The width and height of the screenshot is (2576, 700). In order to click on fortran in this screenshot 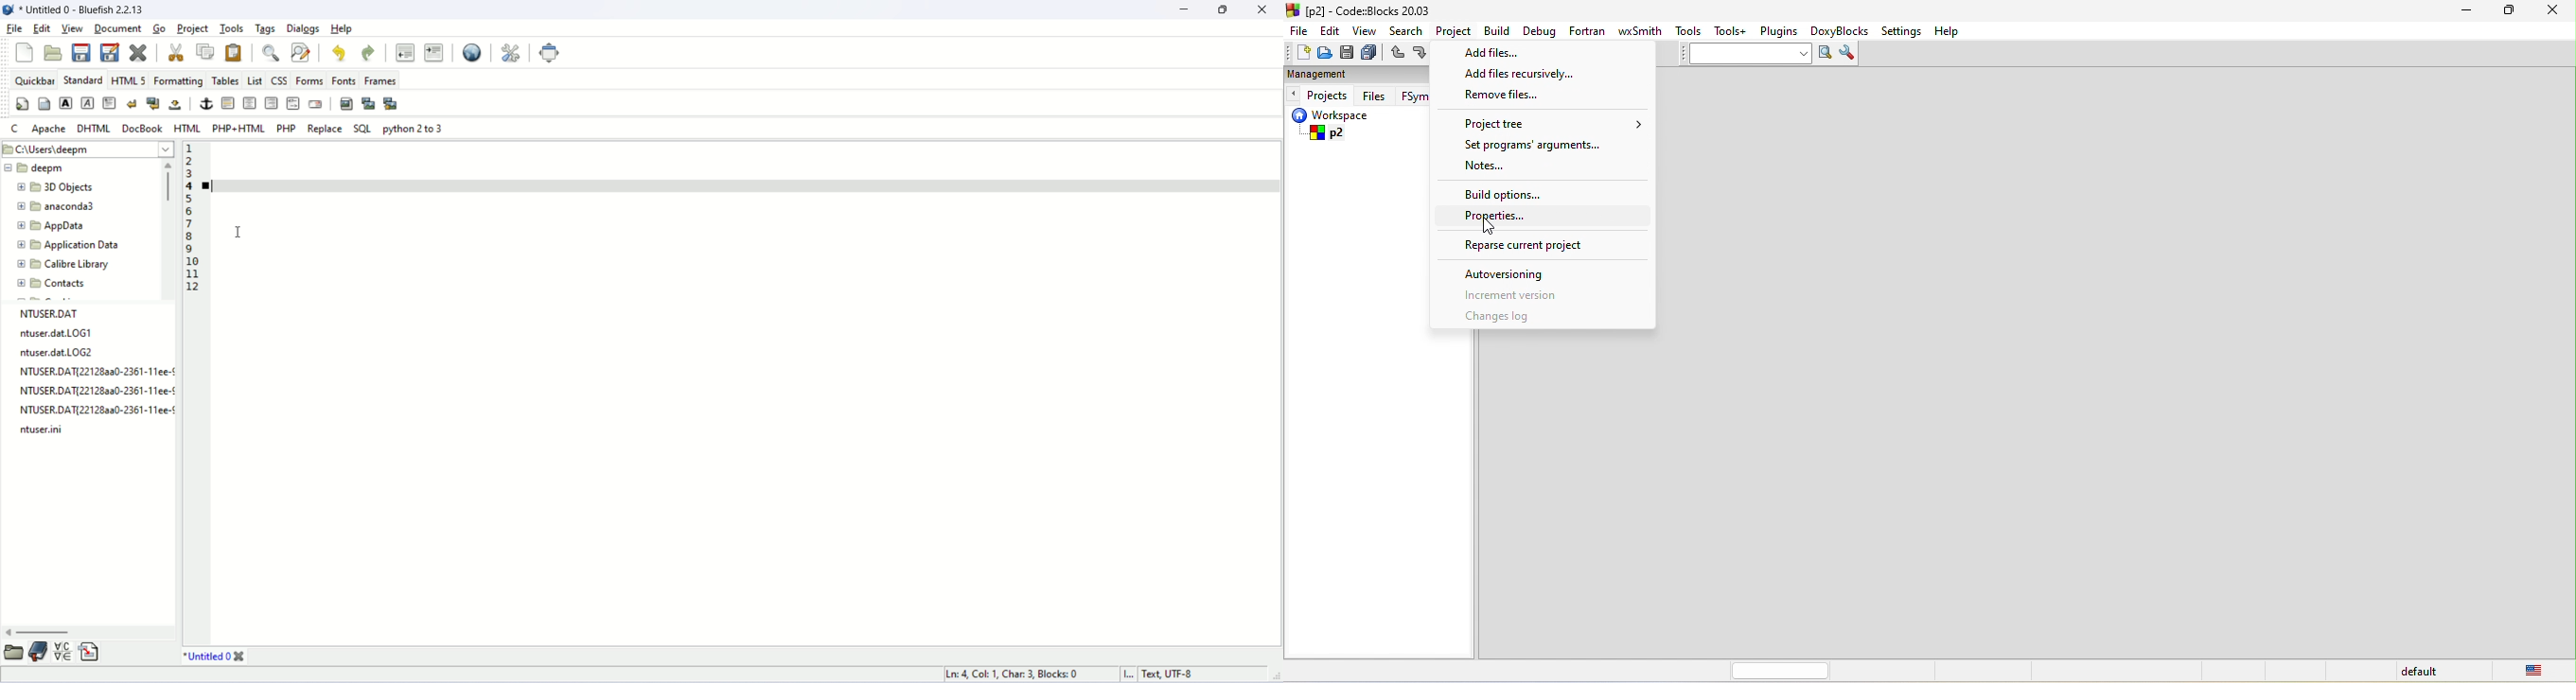, I will do `click(1590, 32)`.